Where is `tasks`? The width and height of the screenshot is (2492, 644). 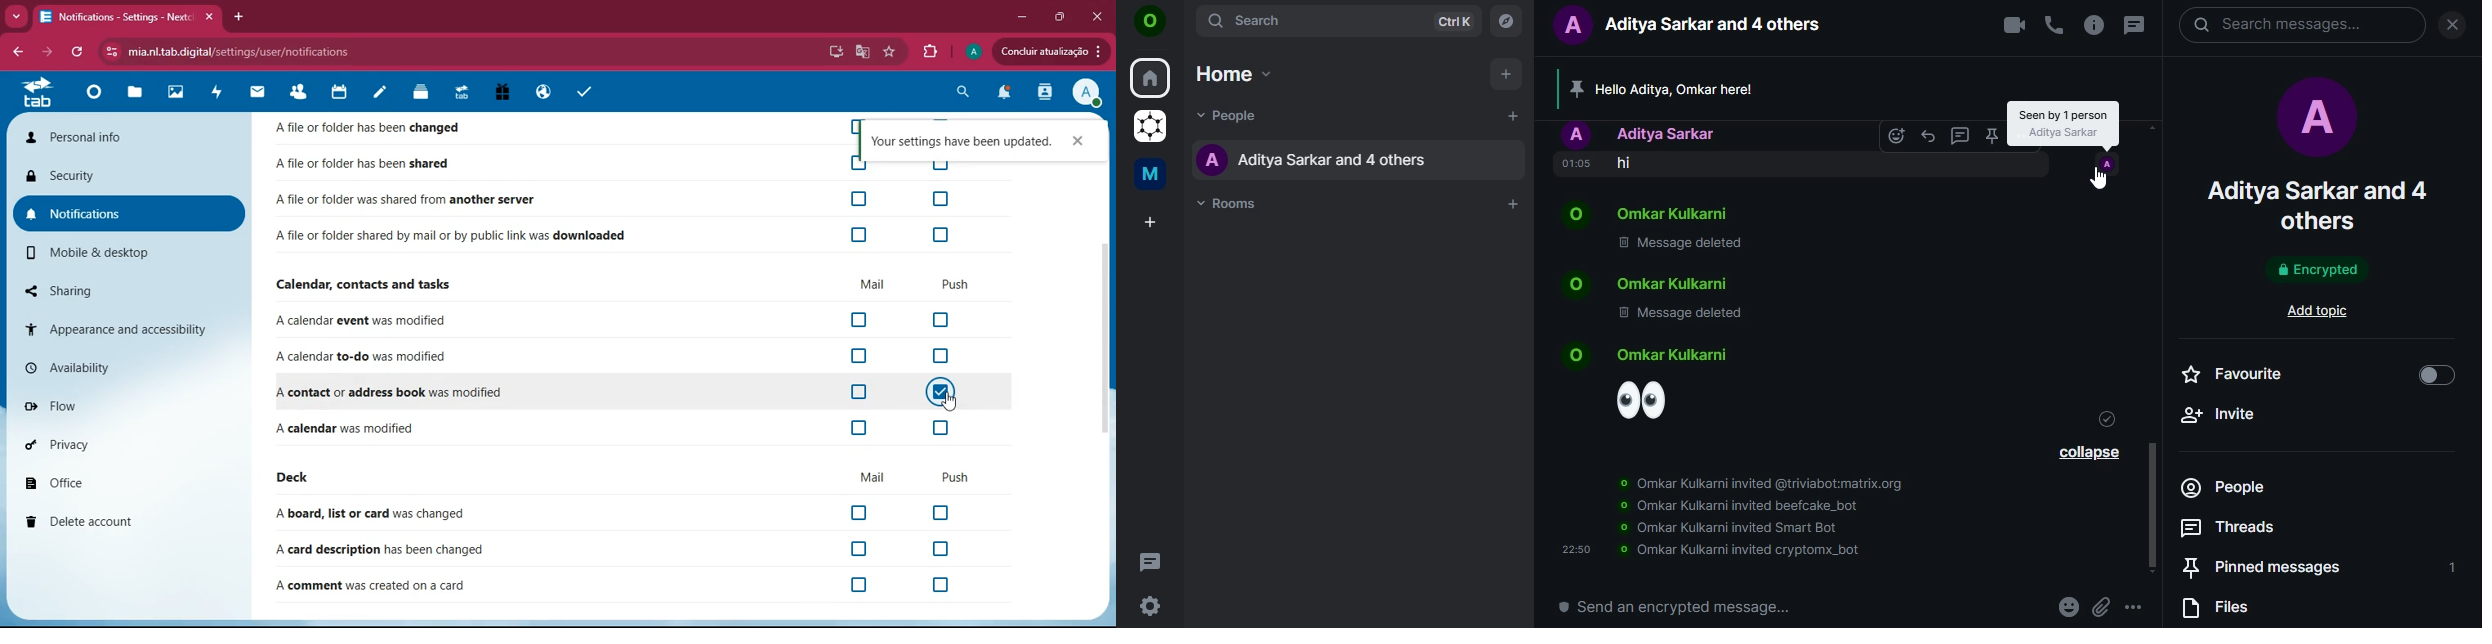 tasks is located at coordinates (587, 93).